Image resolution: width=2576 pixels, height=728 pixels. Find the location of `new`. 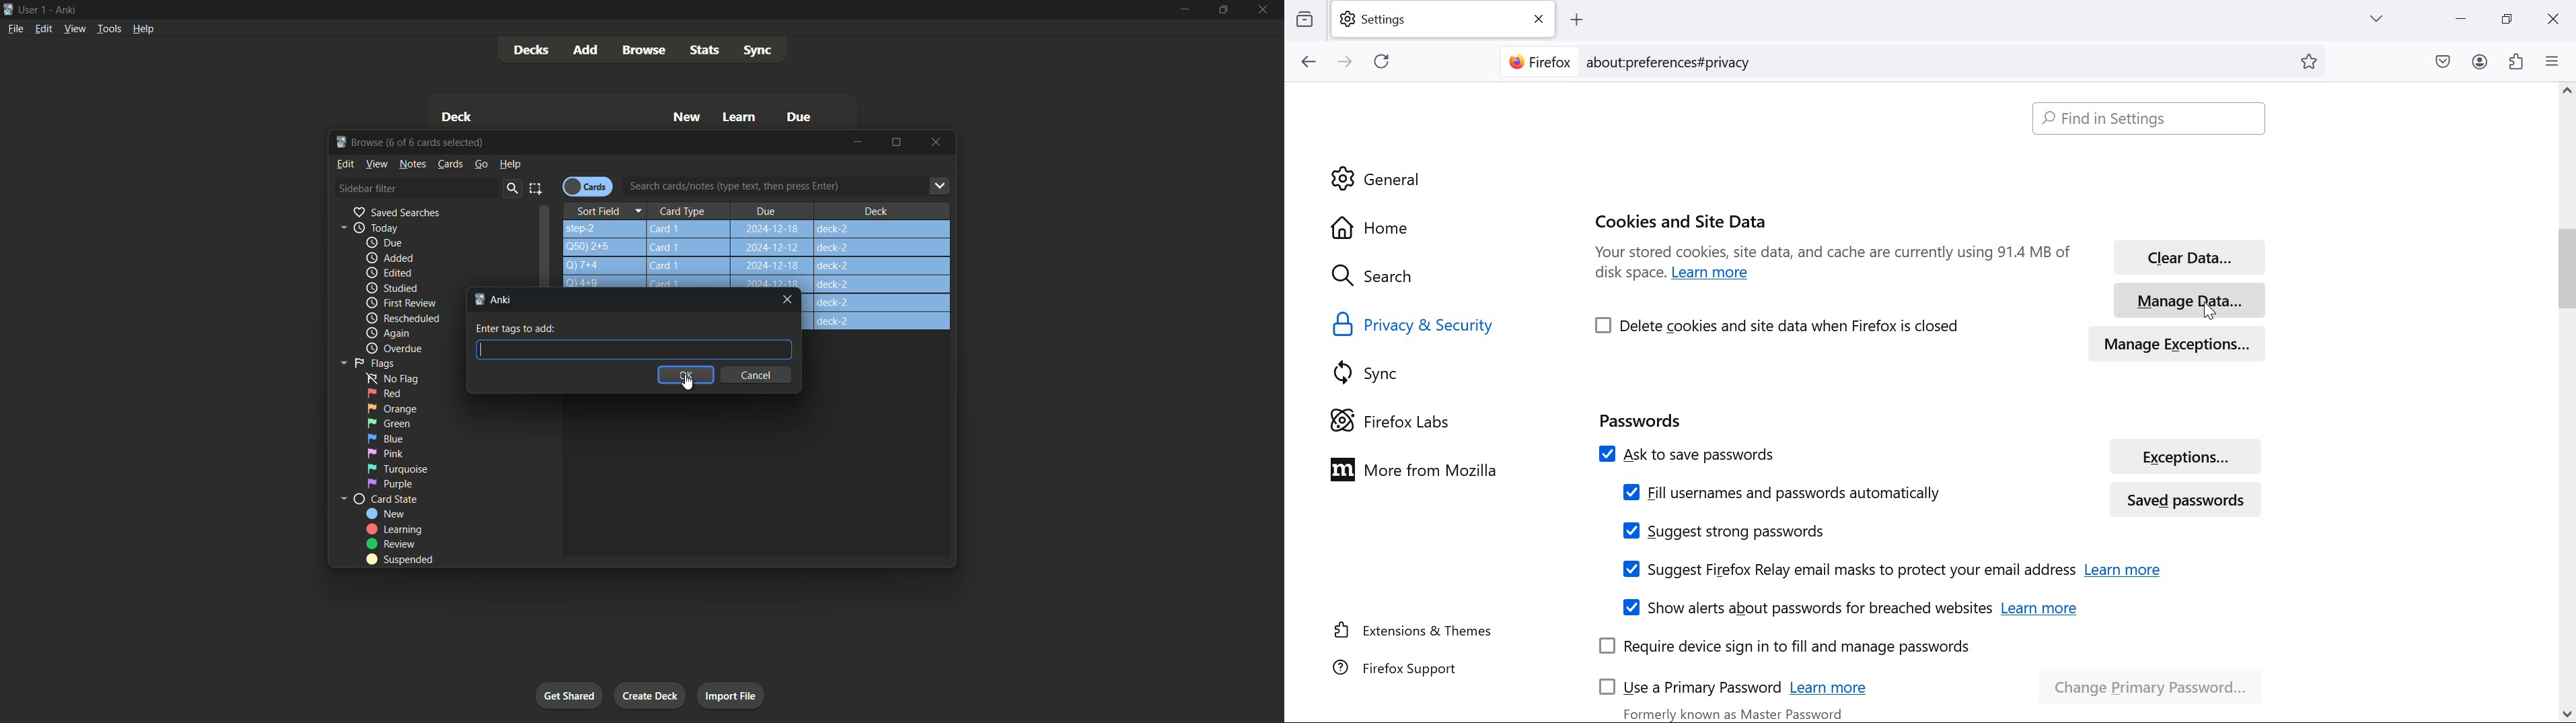

new is located at coordinates (386, 513).